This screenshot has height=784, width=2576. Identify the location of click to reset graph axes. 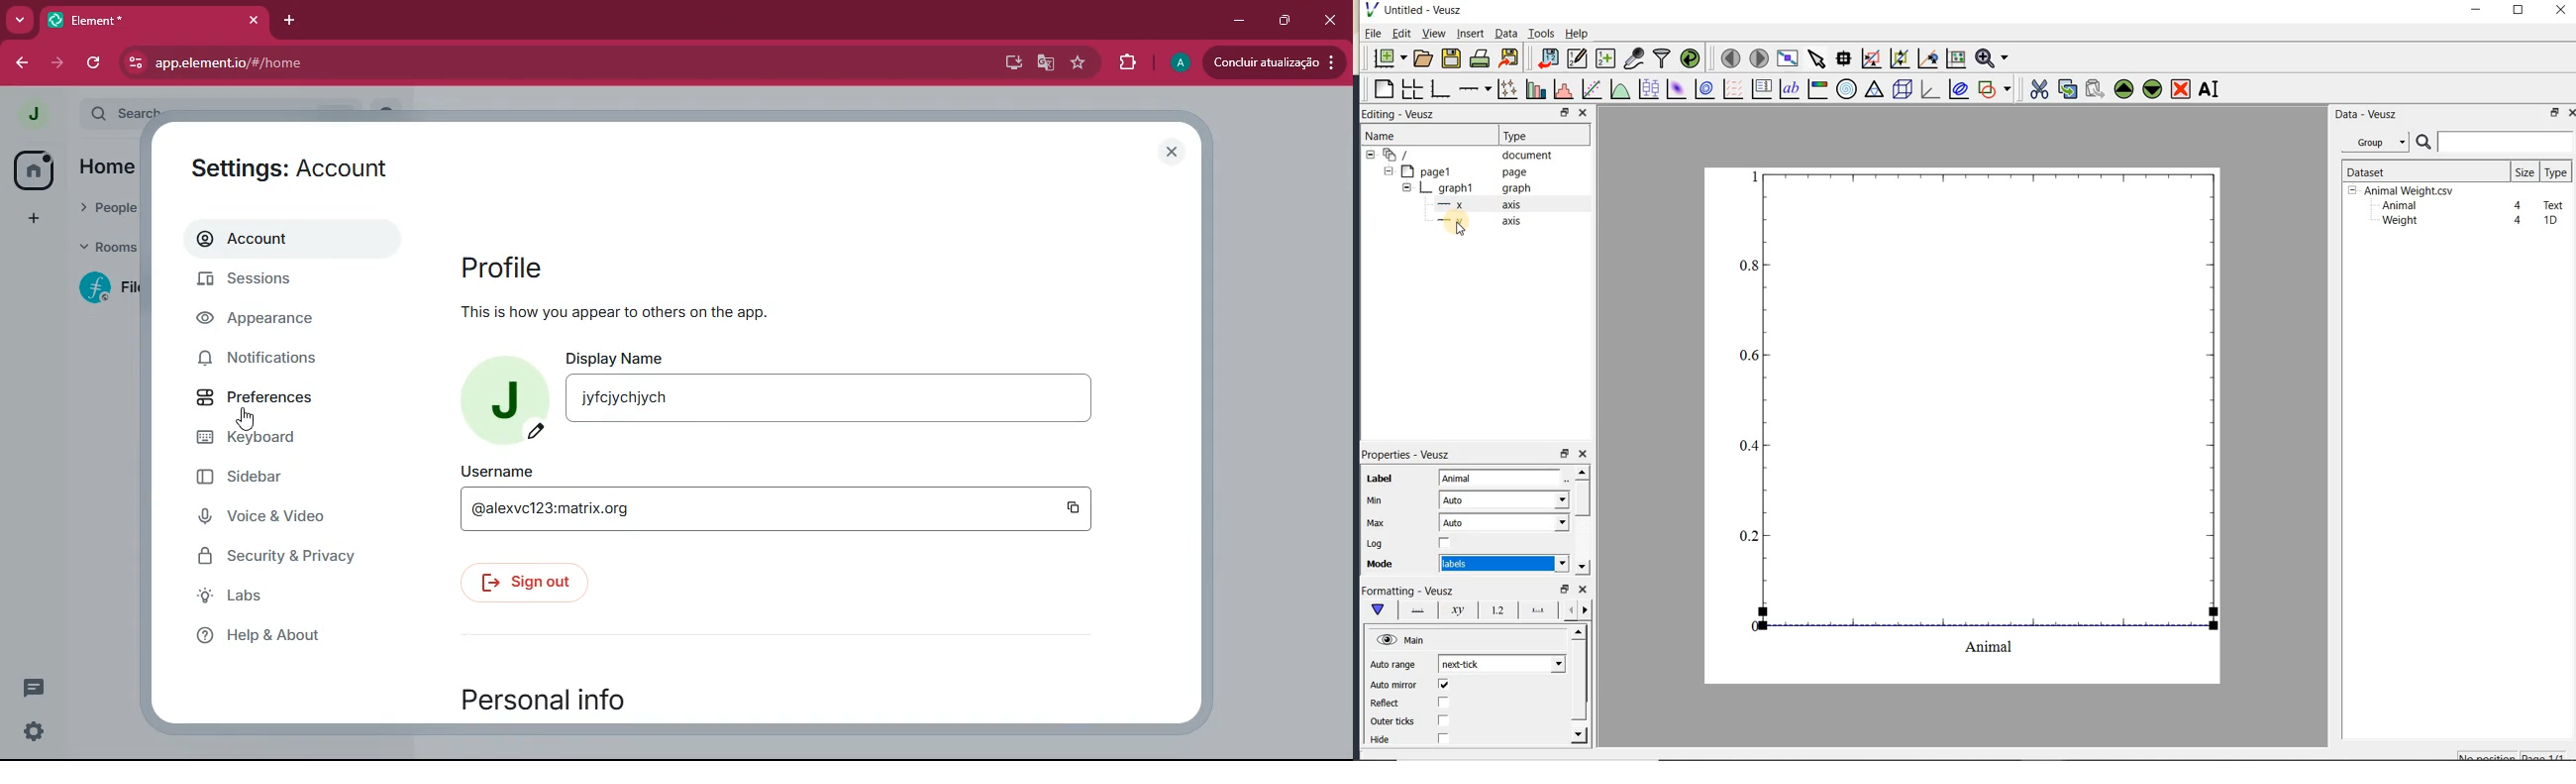
(1956, 59).